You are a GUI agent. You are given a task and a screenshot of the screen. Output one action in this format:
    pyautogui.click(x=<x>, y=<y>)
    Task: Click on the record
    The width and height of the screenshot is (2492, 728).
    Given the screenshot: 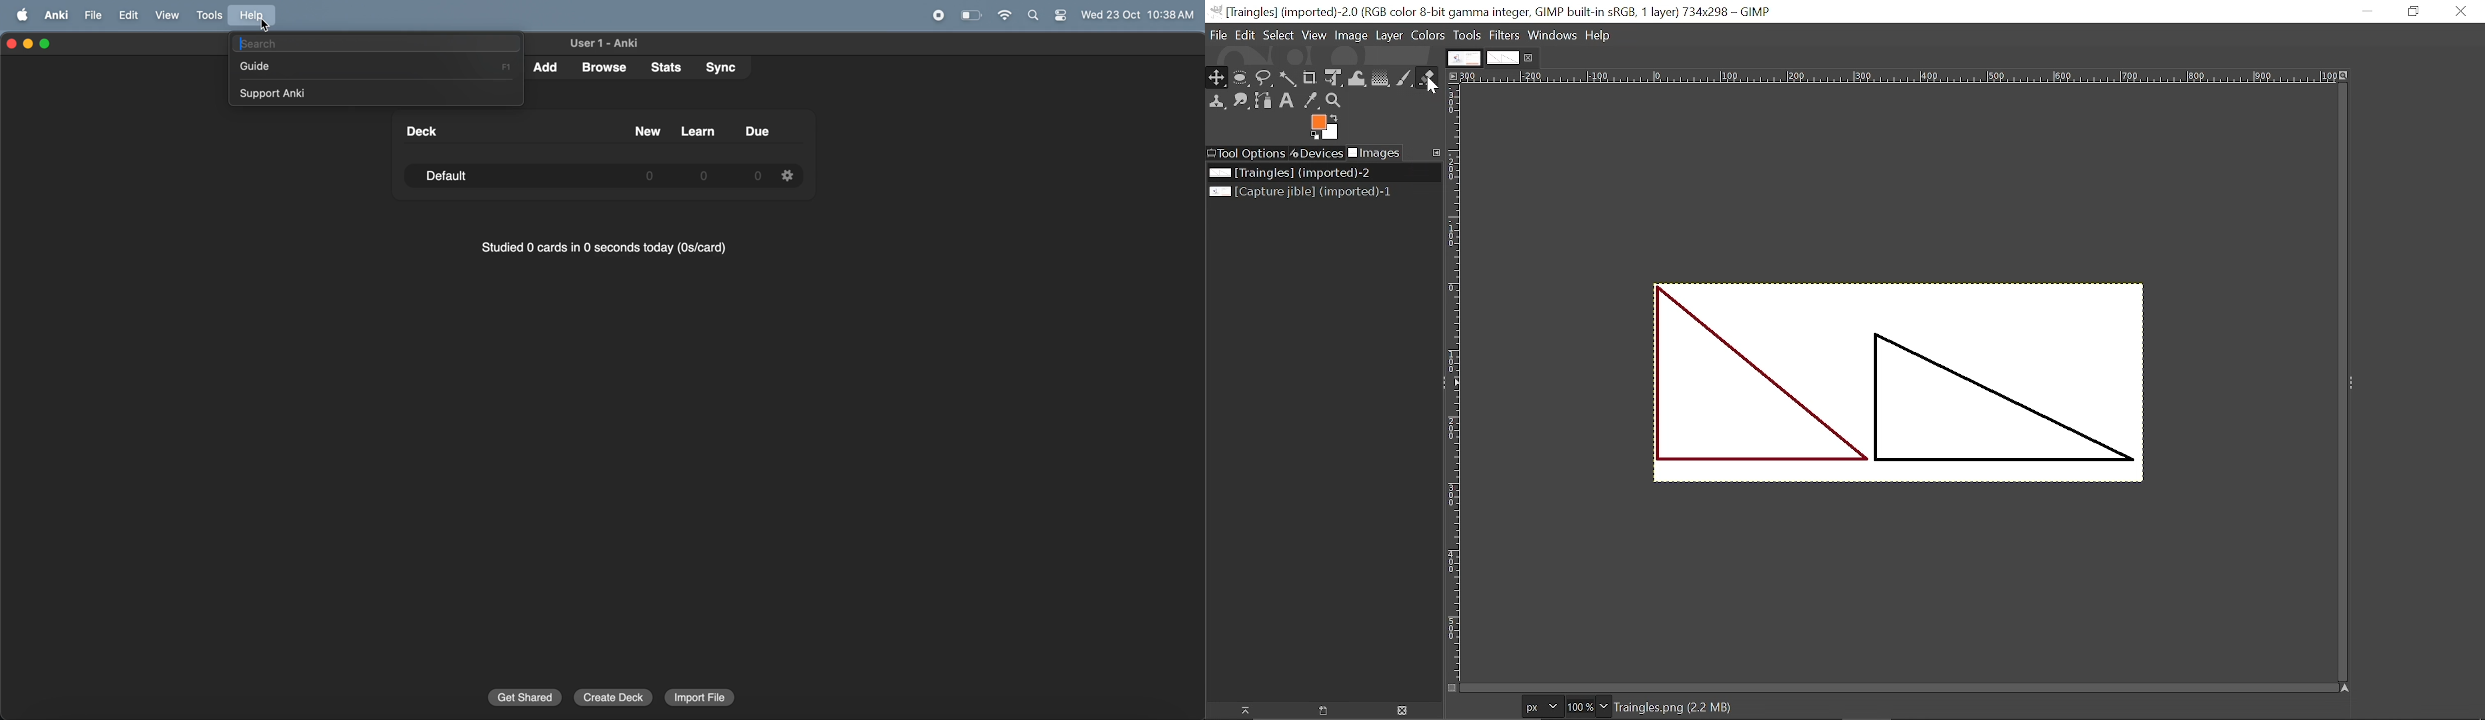 What is the action you would take?
    pyautogui.click(x=940, y=16)
    